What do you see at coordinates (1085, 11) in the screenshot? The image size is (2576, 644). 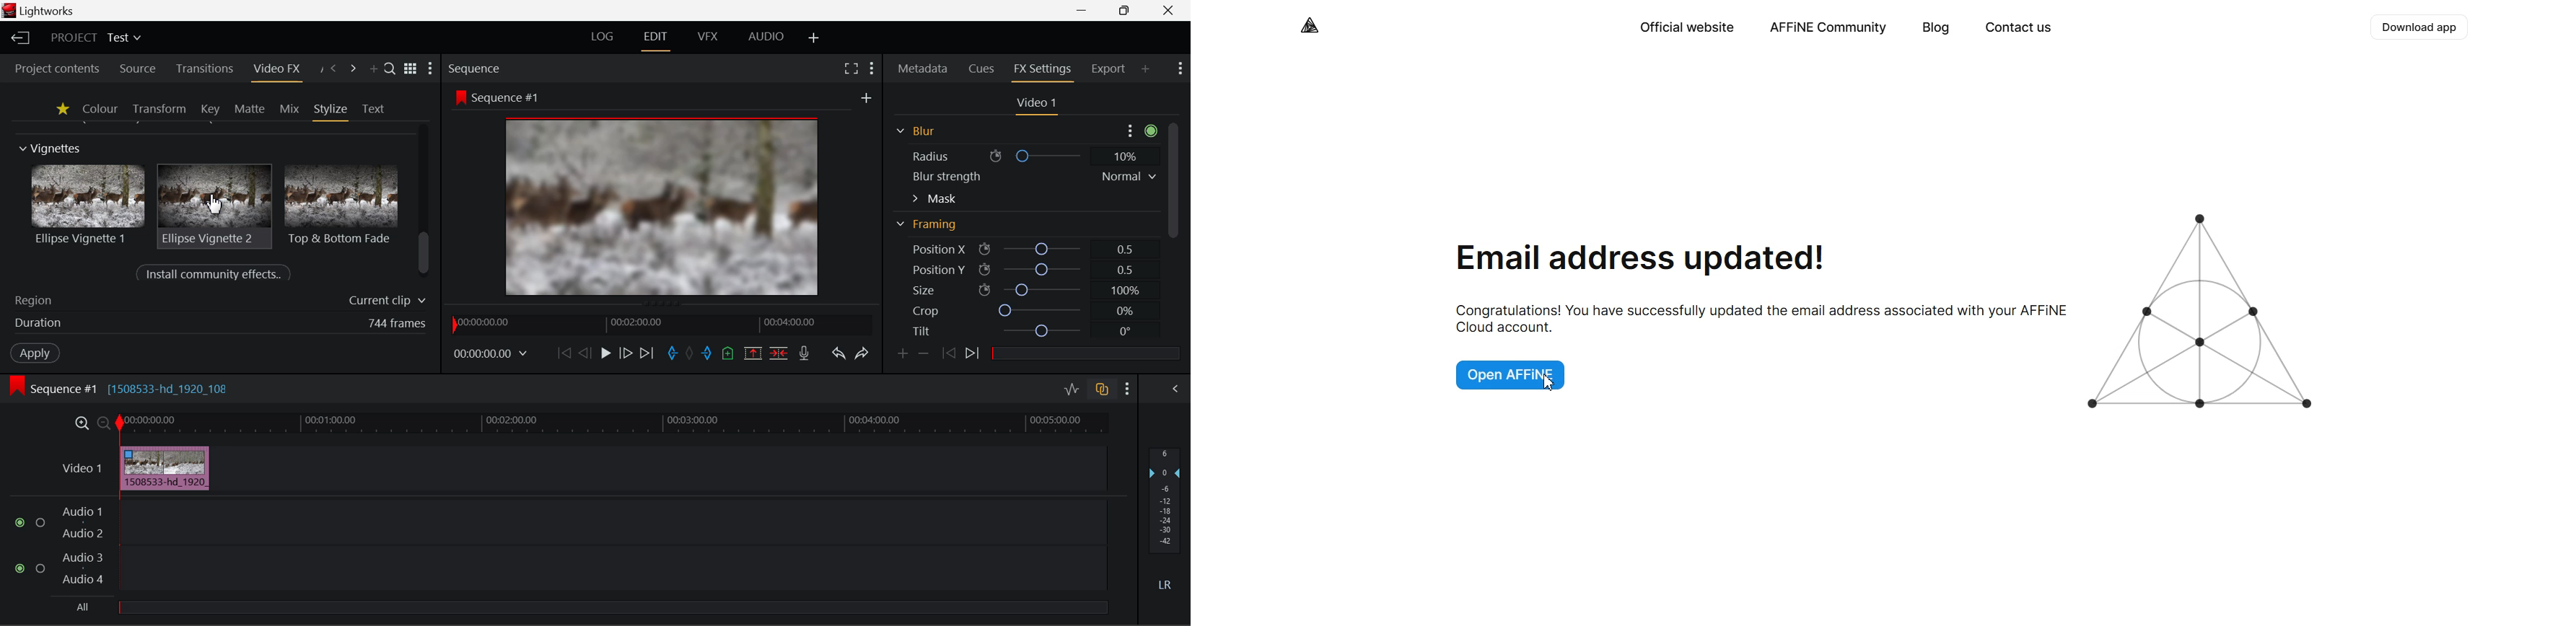 I see `Restore Down` at bounding box center [1085, 11].